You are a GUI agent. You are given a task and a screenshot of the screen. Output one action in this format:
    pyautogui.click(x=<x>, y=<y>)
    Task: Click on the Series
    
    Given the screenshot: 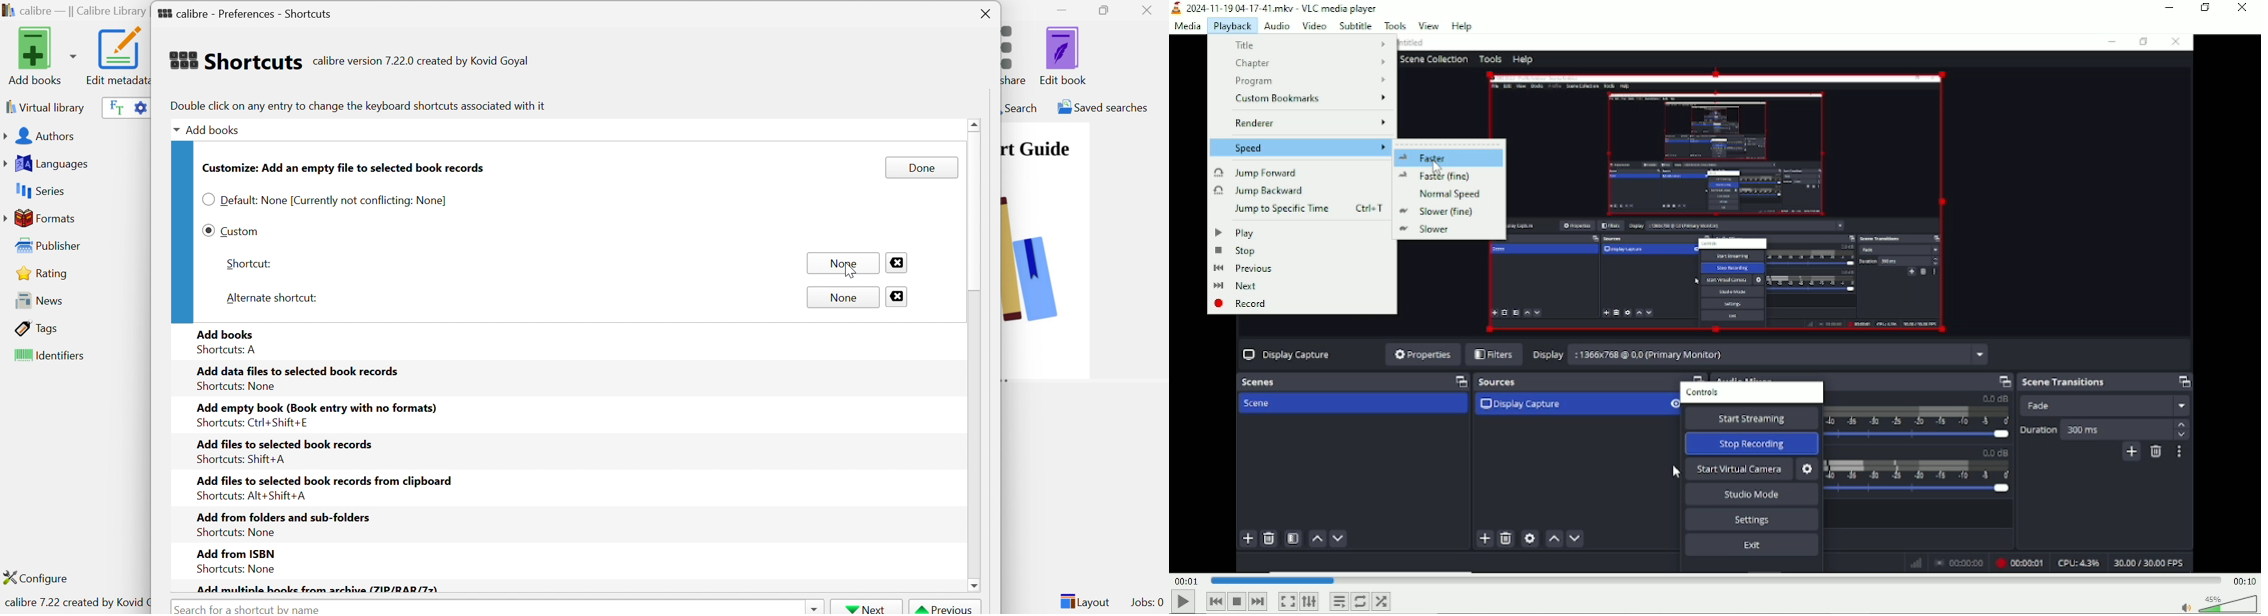 What is the action you would take?
    pyautogui.click(x=38, y=191)
    